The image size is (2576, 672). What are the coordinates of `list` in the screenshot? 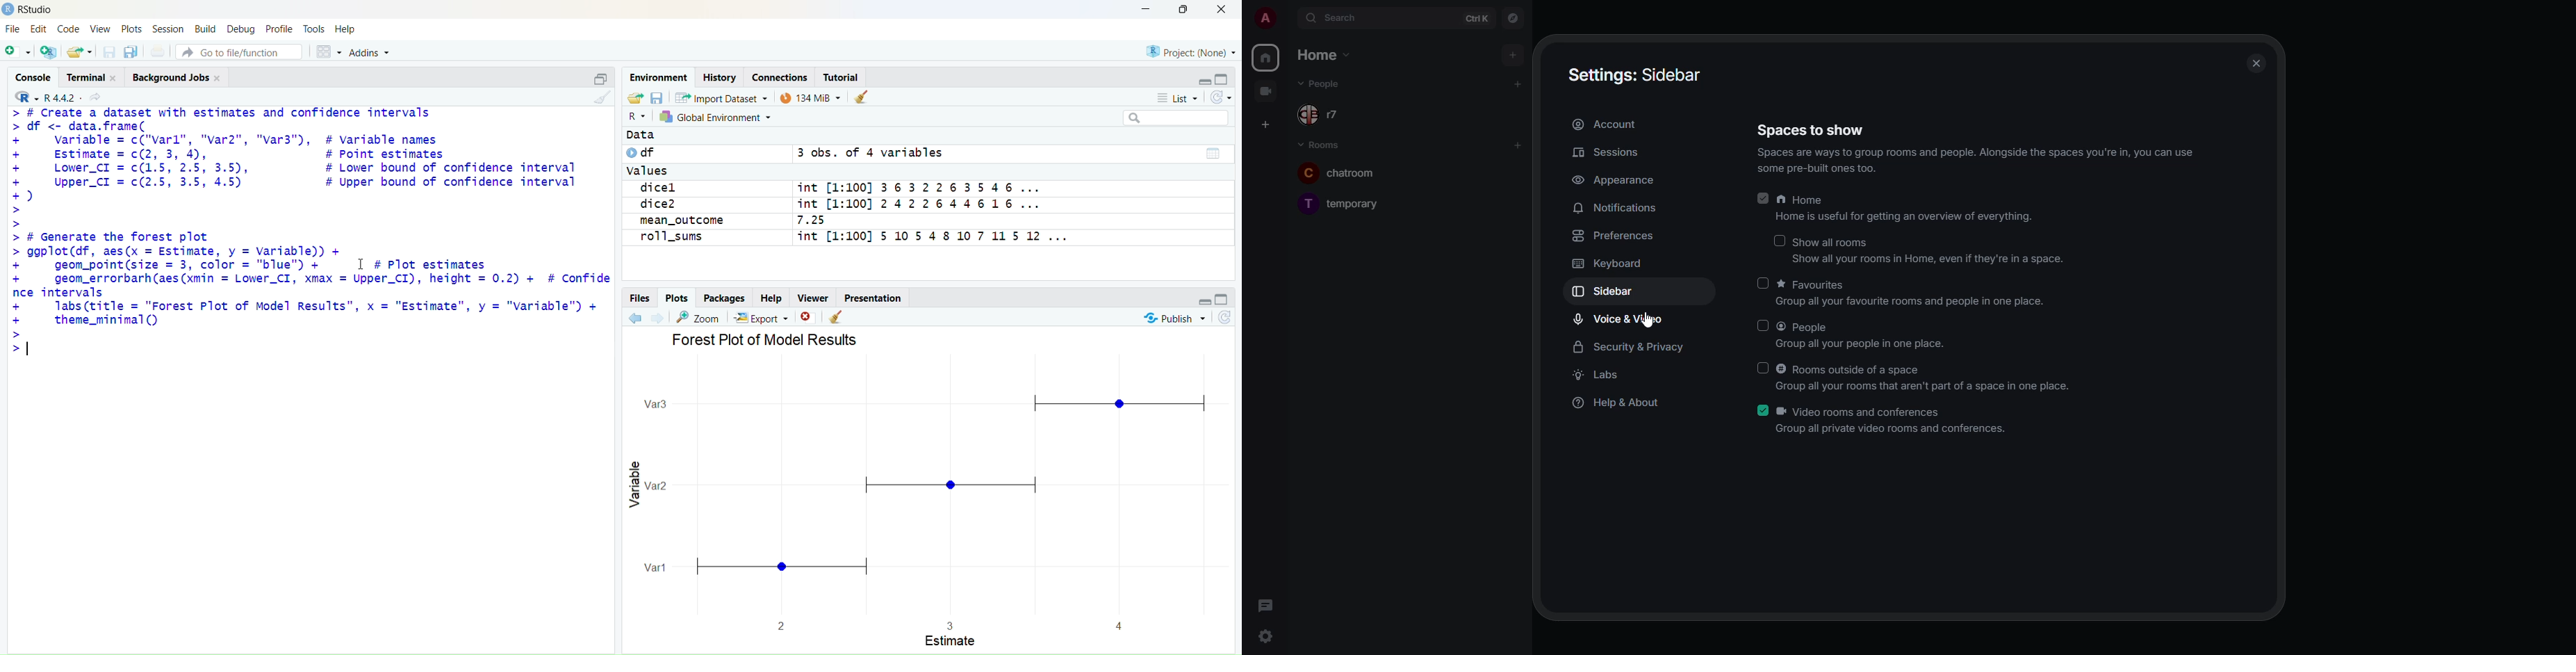 It's located at (1178, 97).